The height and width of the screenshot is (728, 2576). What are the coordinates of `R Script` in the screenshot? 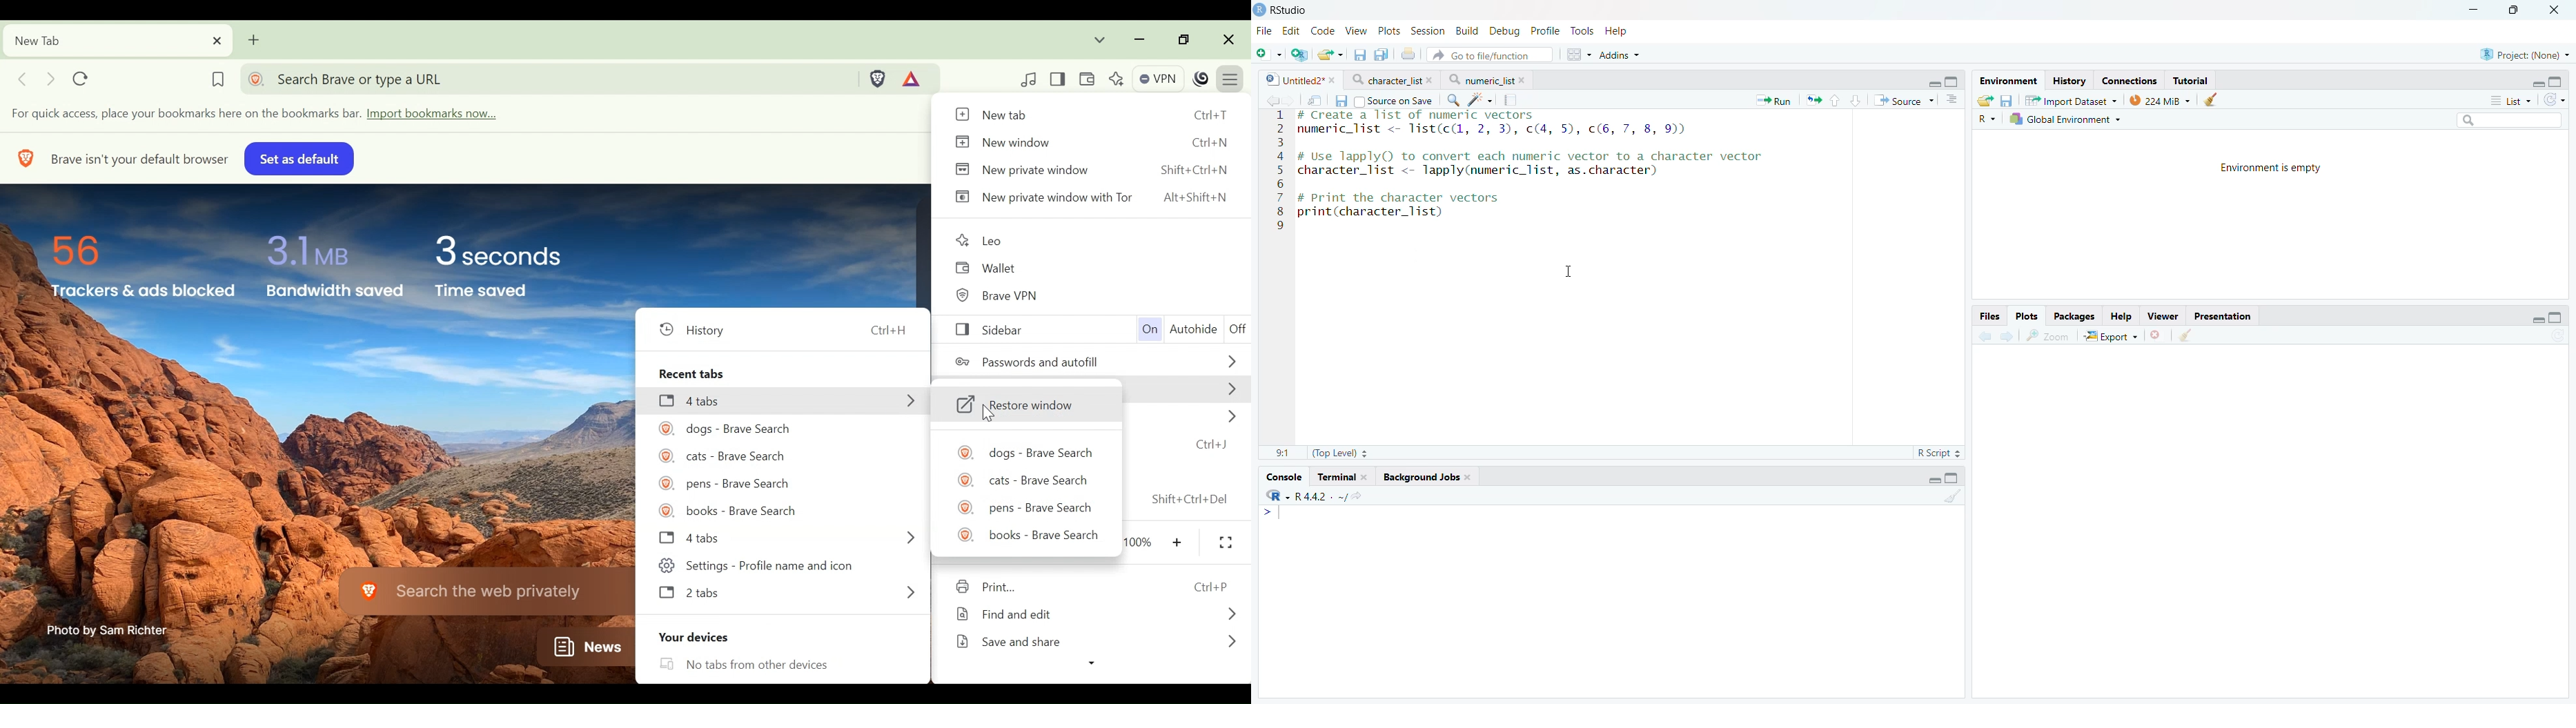 It's located at (1940, 452).